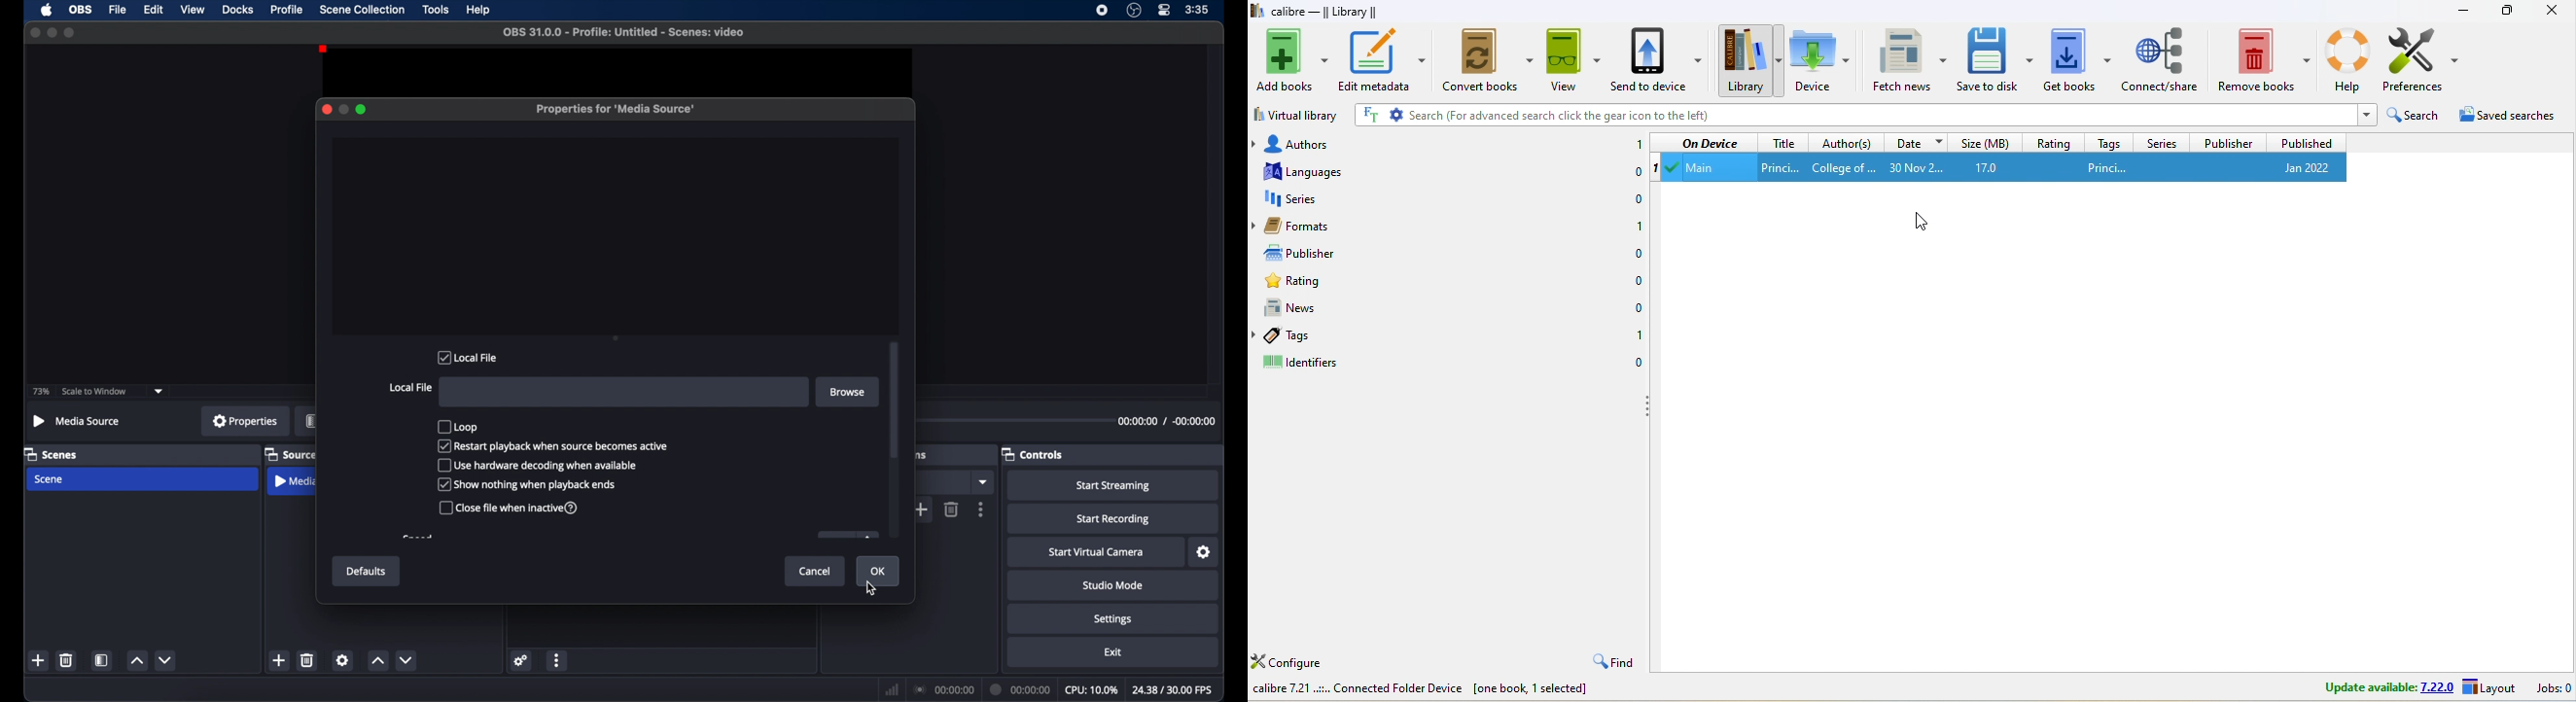 This screenshot has height=728, width=2576. What do you see at coordinates (2423, 60) in the screenshot?
I see `preference` at bounding box center [2423, 60].